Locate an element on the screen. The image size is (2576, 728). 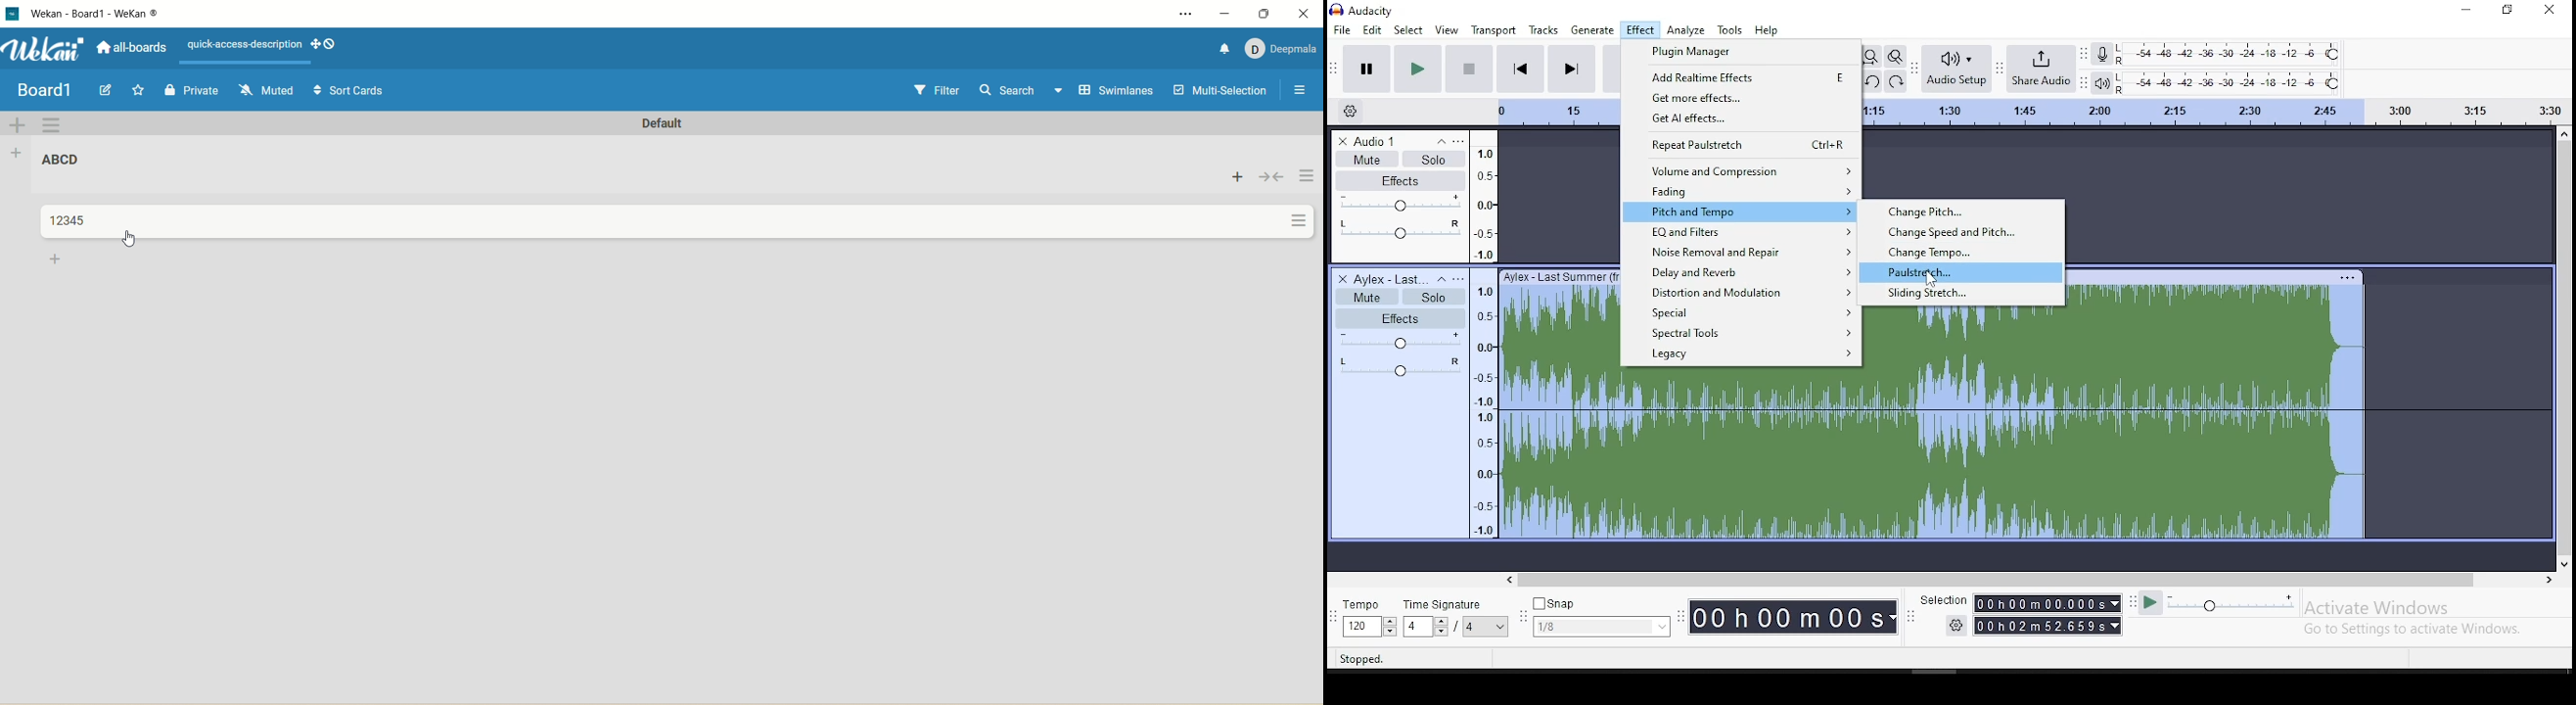
audio track is located at coordinates (1963, 424).